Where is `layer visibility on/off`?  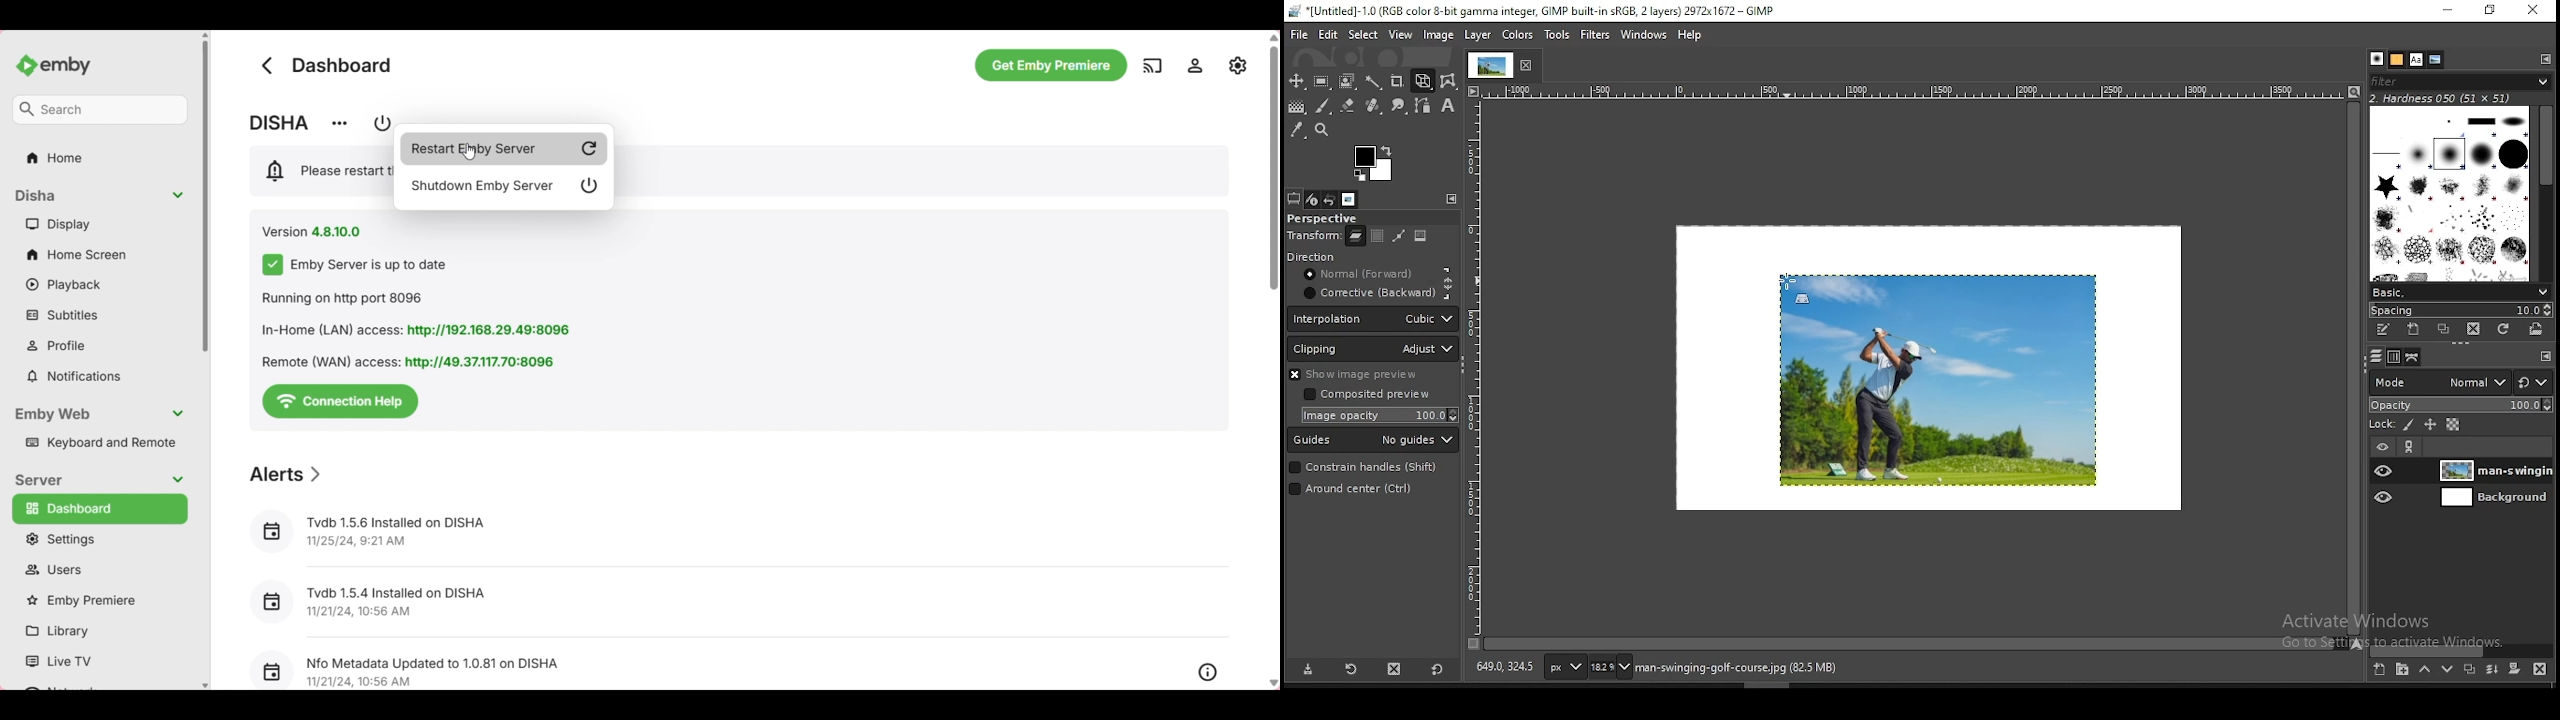
layer visibility on/off is located at coordinates (2384, 499).